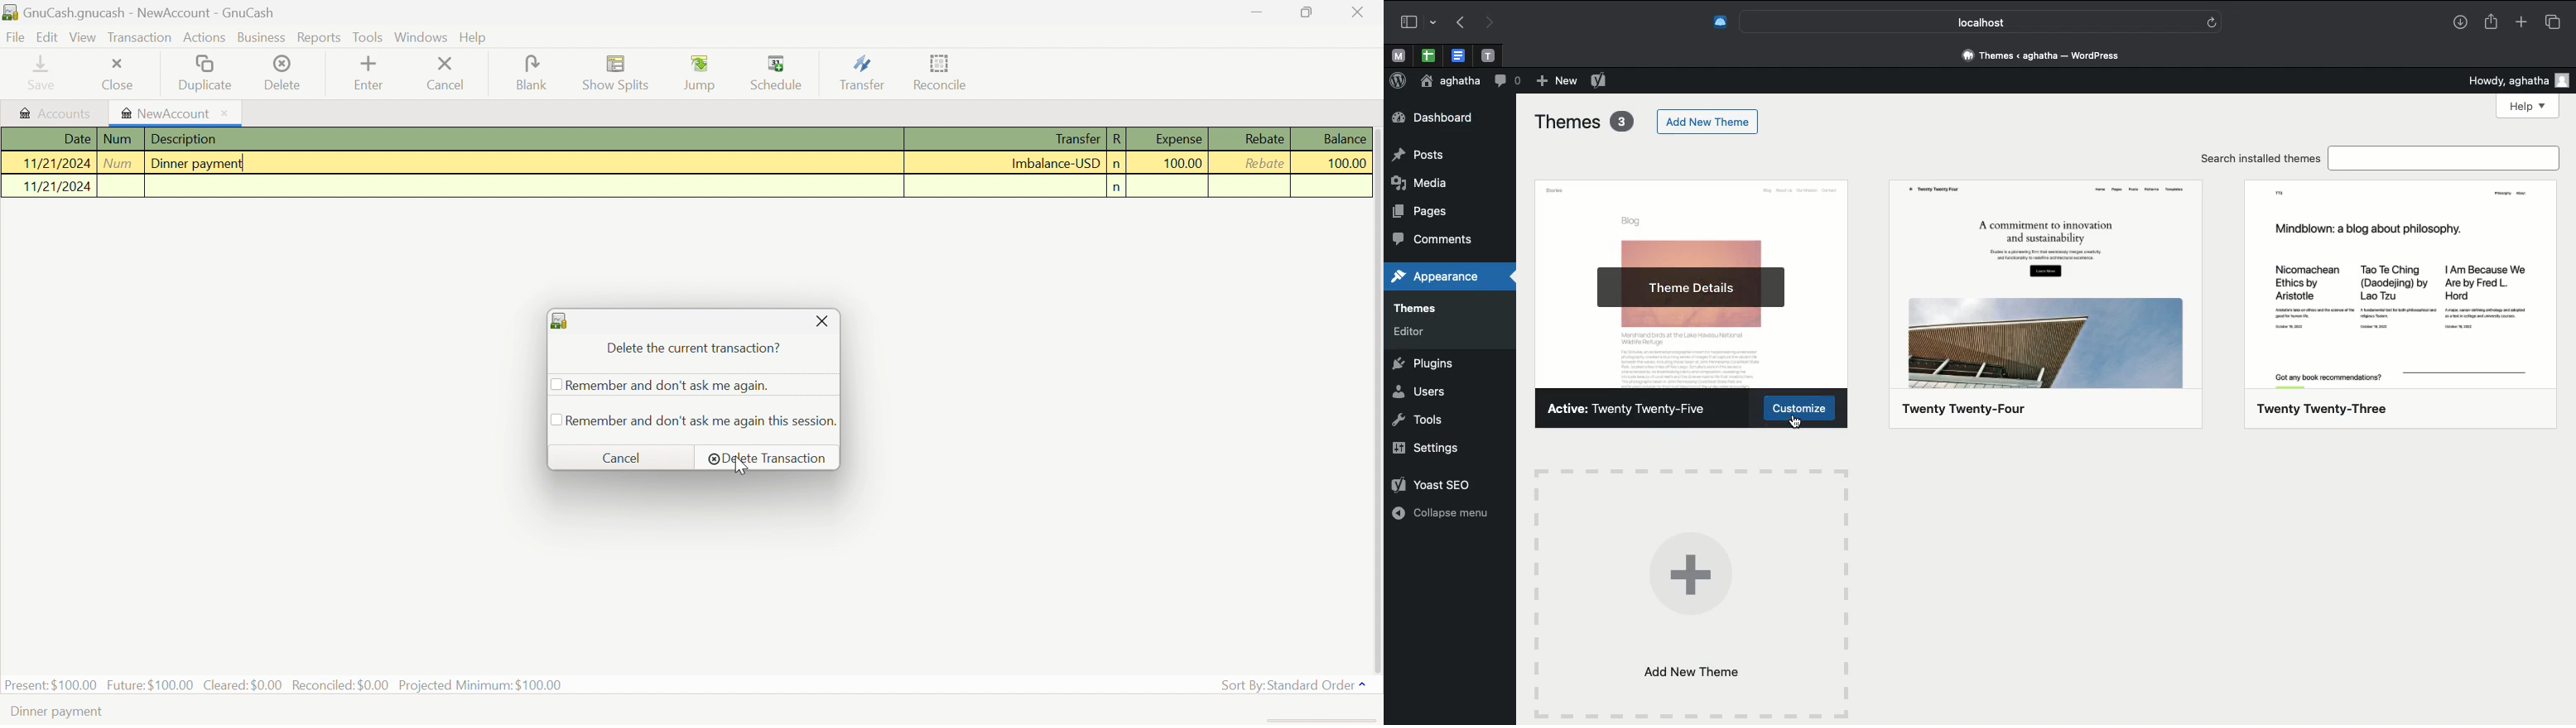 This screenshot has width=2576, height=728. I want to click on Add new theme, so click(1692, 594).